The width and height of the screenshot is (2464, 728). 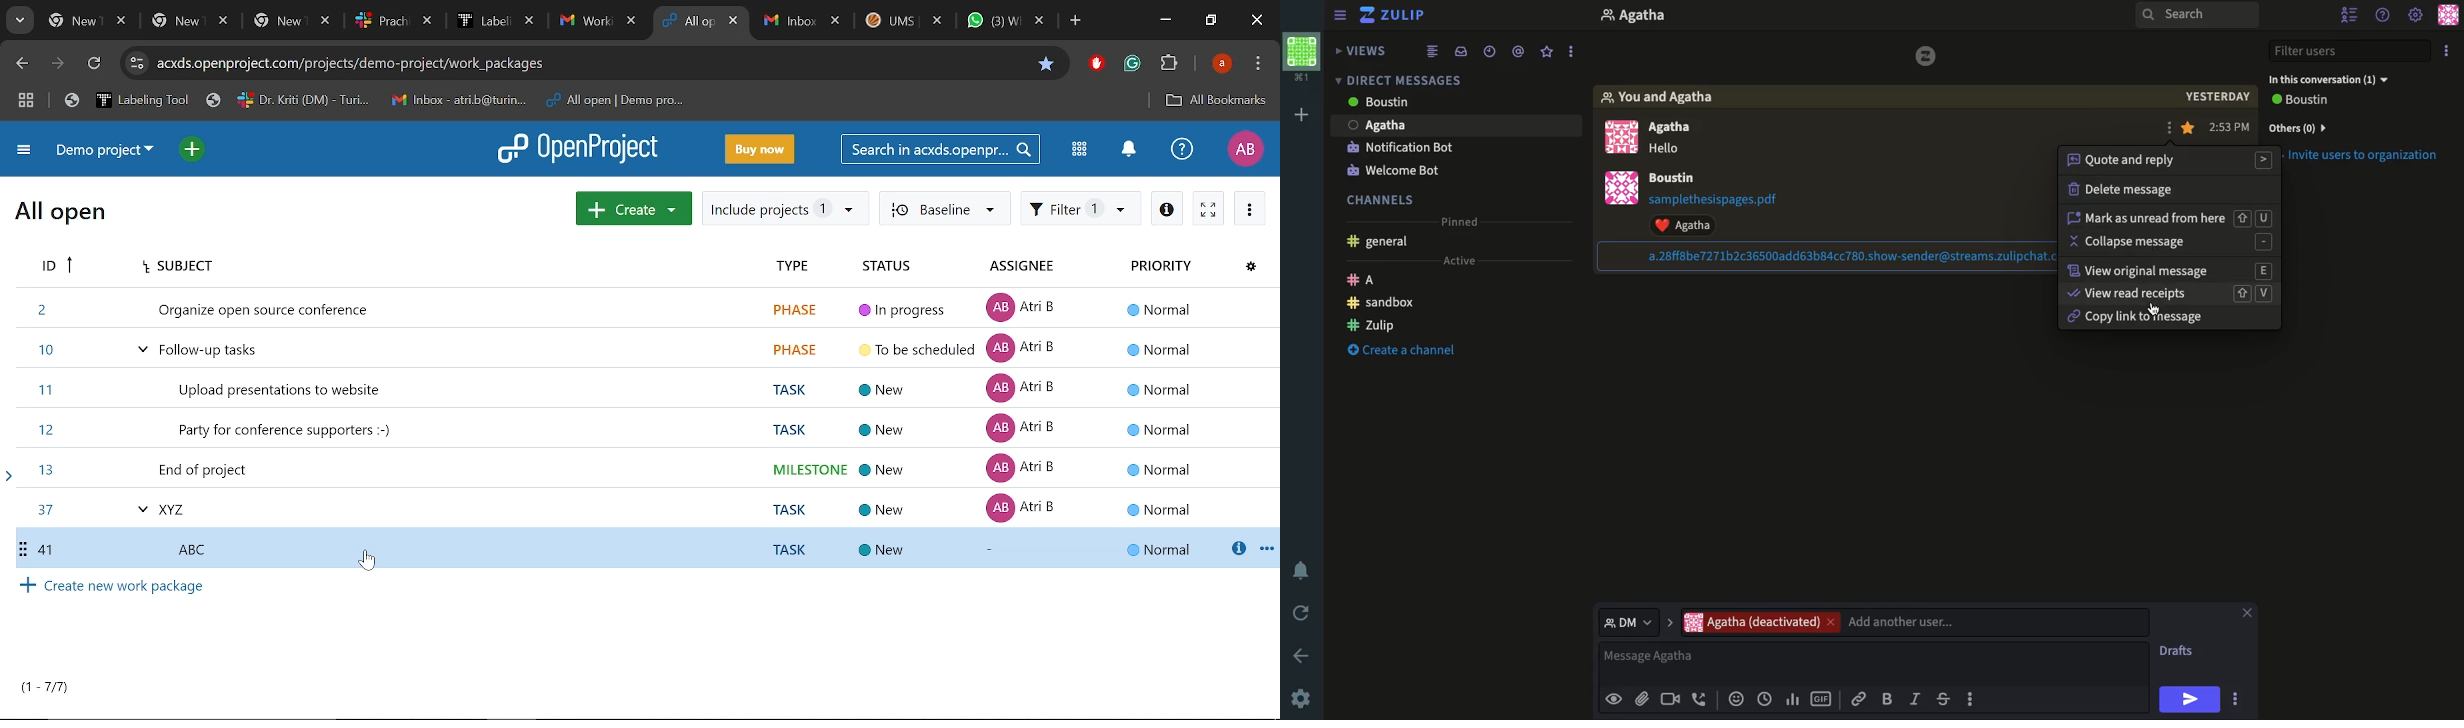 I want to click on Sandbox, so click(x=1382, y=303).